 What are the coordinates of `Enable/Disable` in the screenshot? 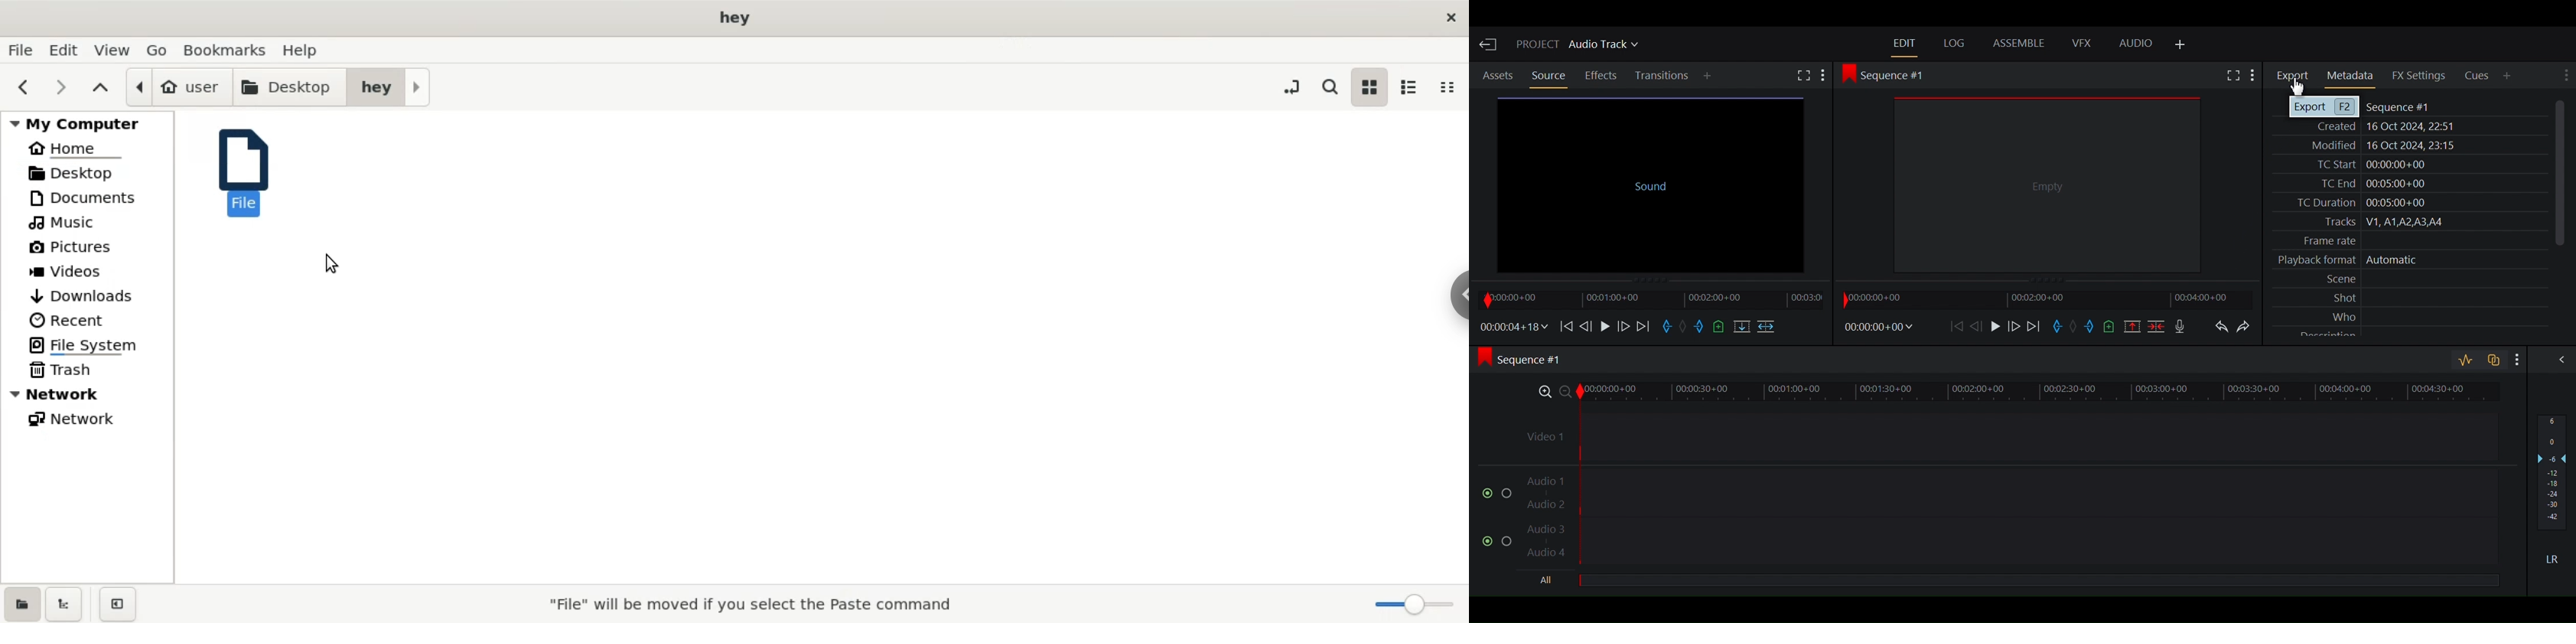 It's located at (1498, 539).